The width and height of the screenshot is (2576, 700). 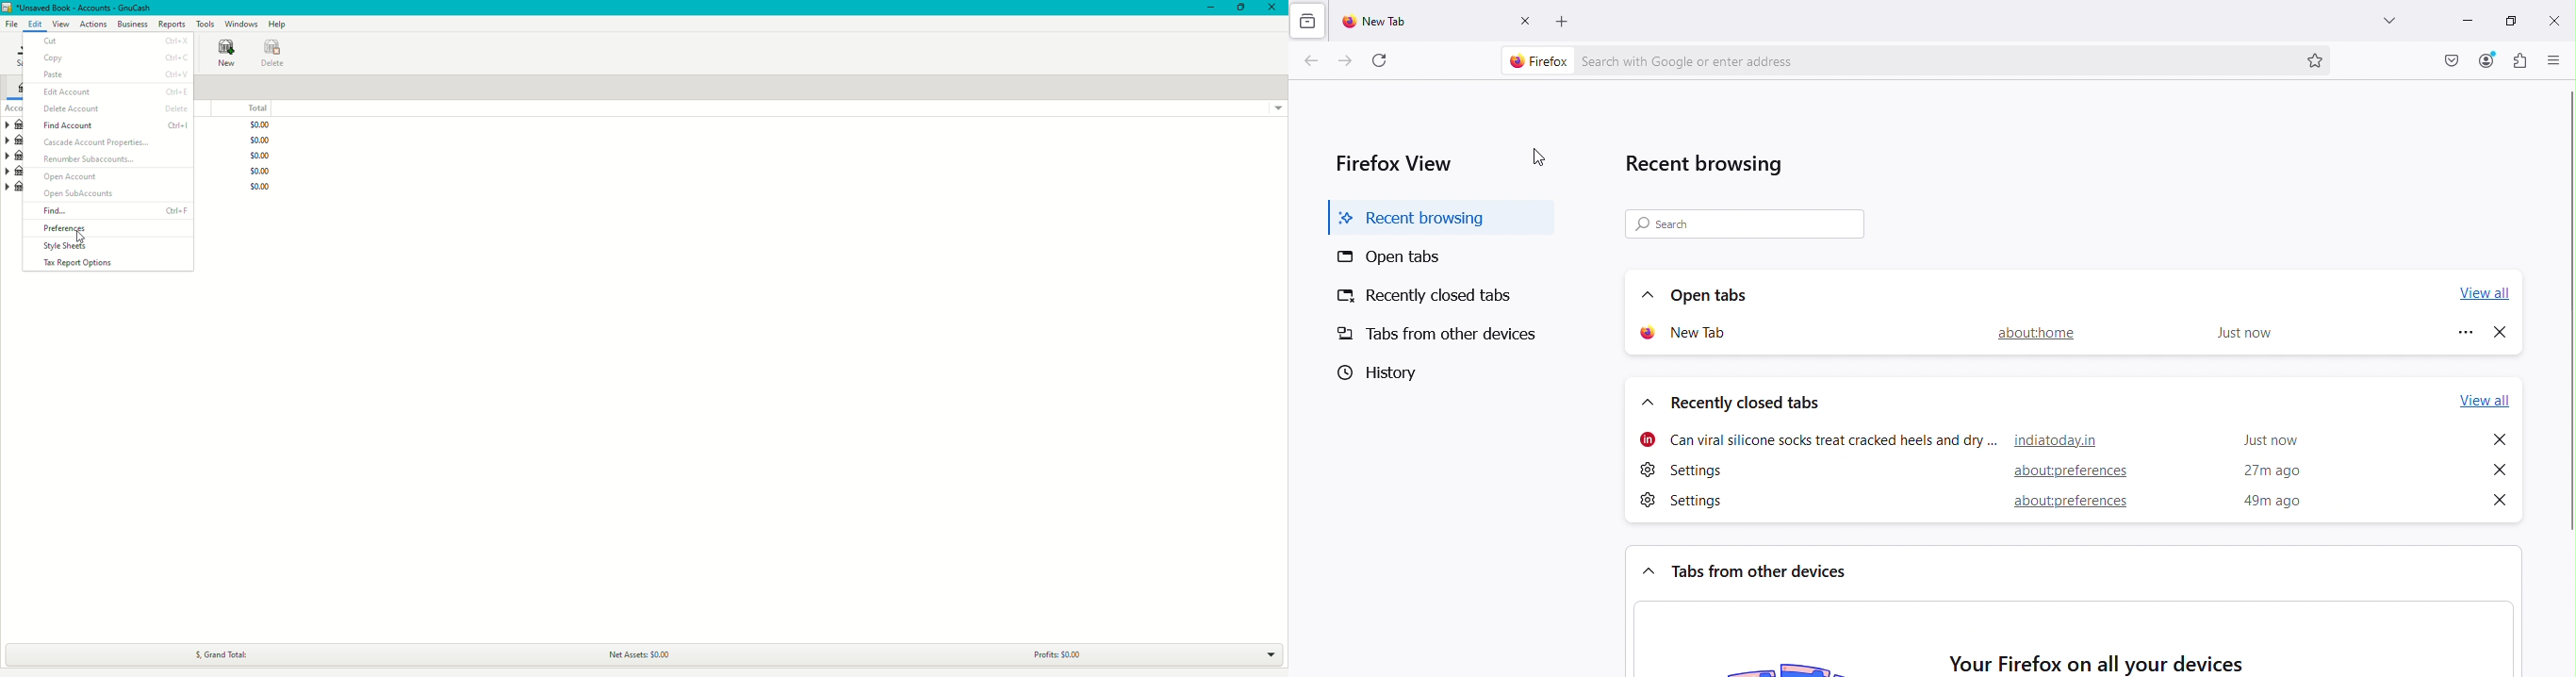 What do you see at coordinates (273, 52) in the screenshot?
I see `Delete` at bounding box center [273, 52].